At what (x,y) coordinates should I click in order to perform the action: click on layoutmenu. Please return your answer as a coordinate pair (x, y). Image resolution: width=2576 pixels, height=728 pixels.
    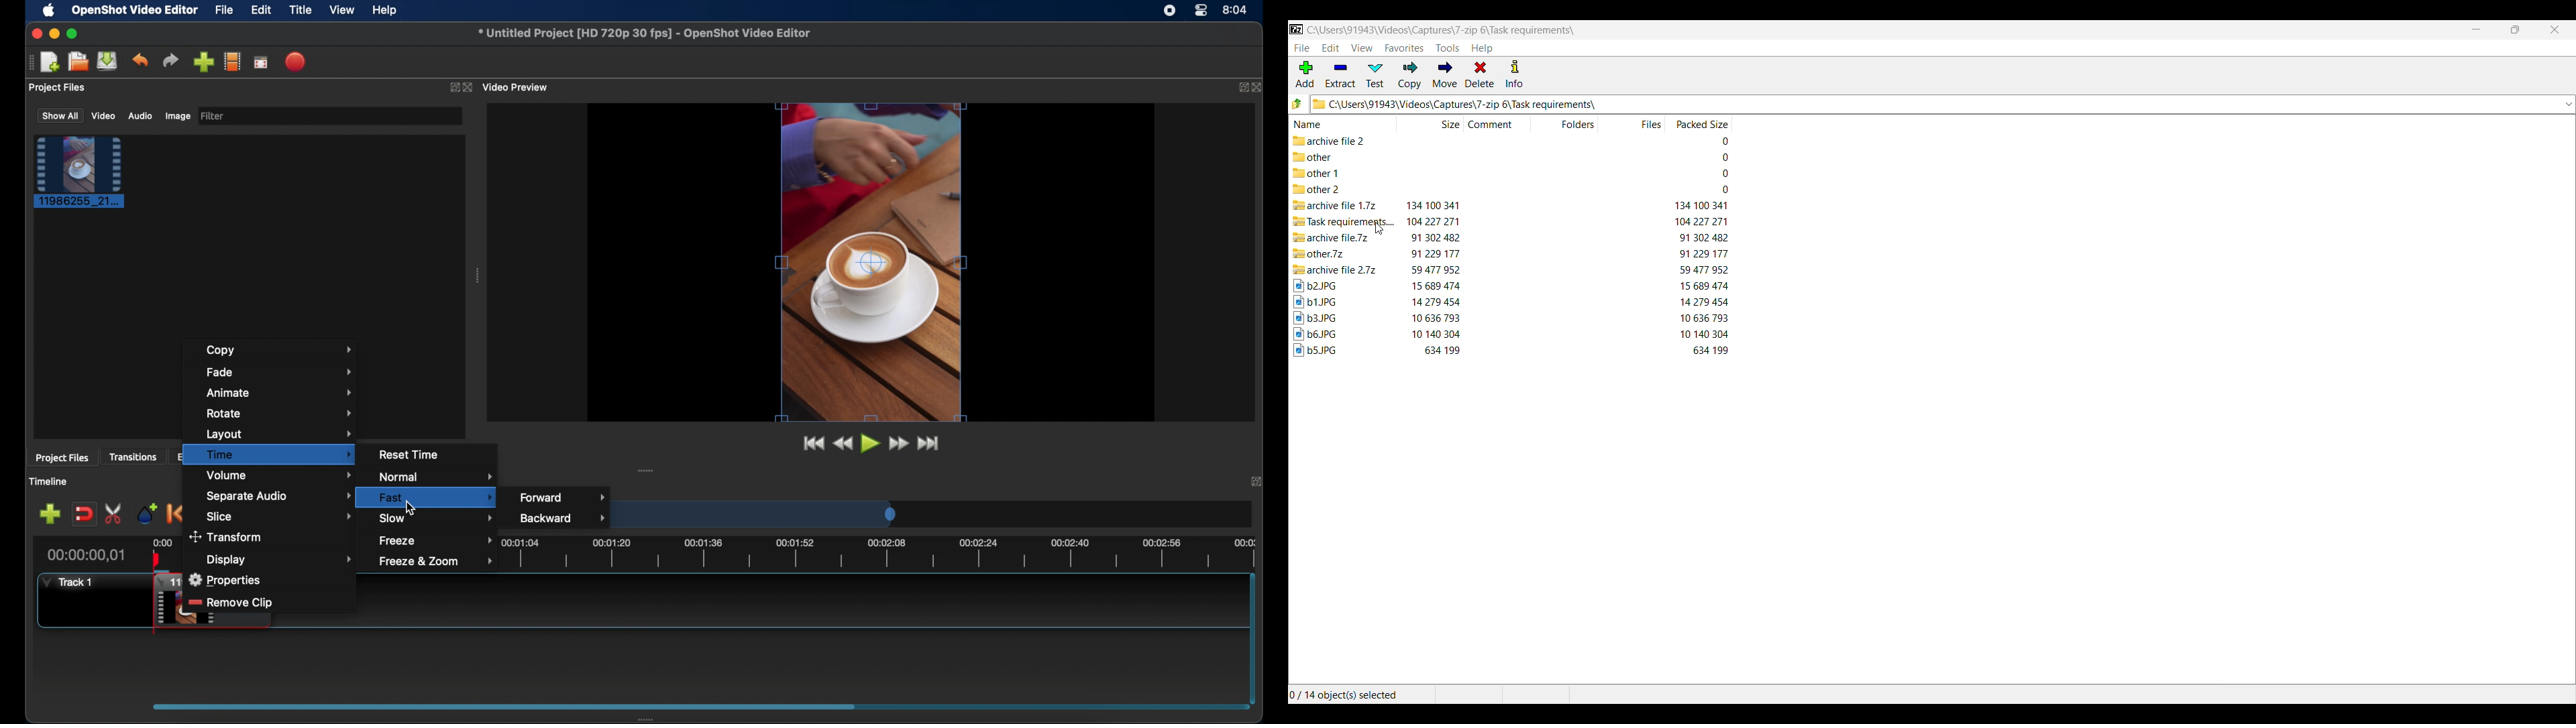
    Looking at the image, I should click on (279, 433).